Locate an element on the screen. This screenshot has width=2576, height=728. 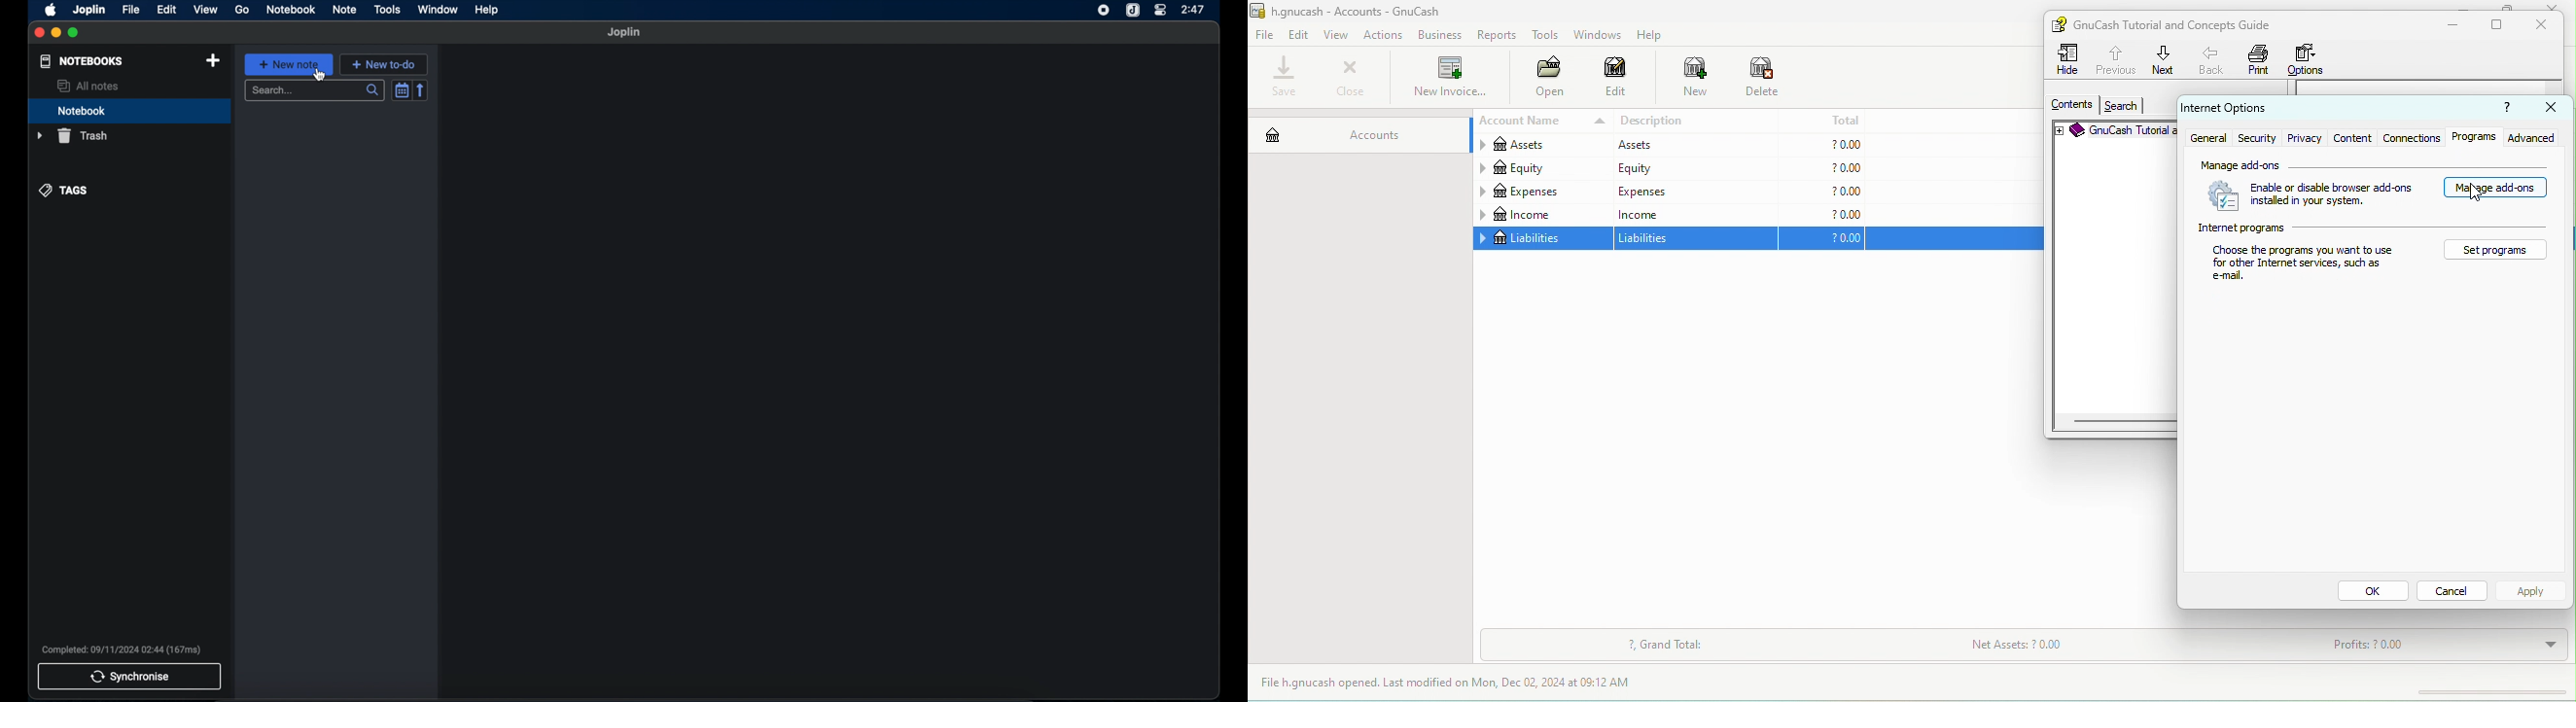
apply is located at coordinates (2530, 591).